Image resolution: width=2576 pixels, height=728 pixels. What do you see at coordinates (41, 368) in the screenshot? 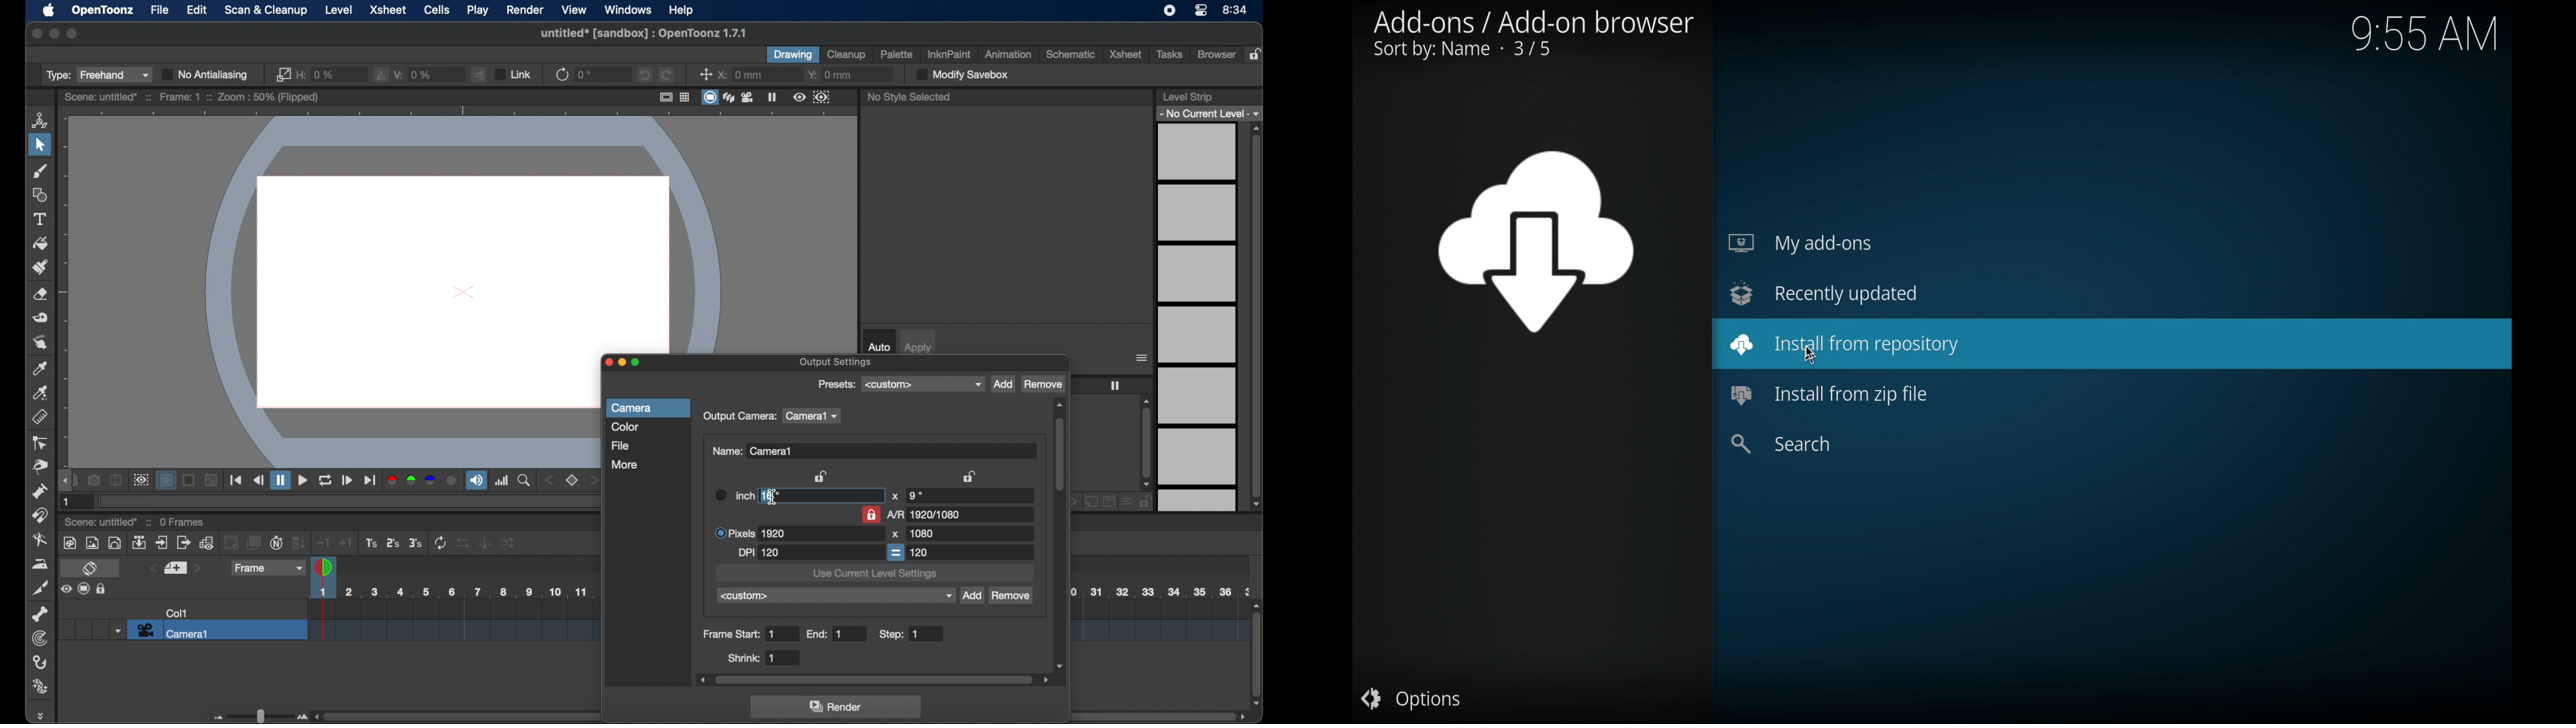
I see `color picker tool` at bounding box center [41, 368].